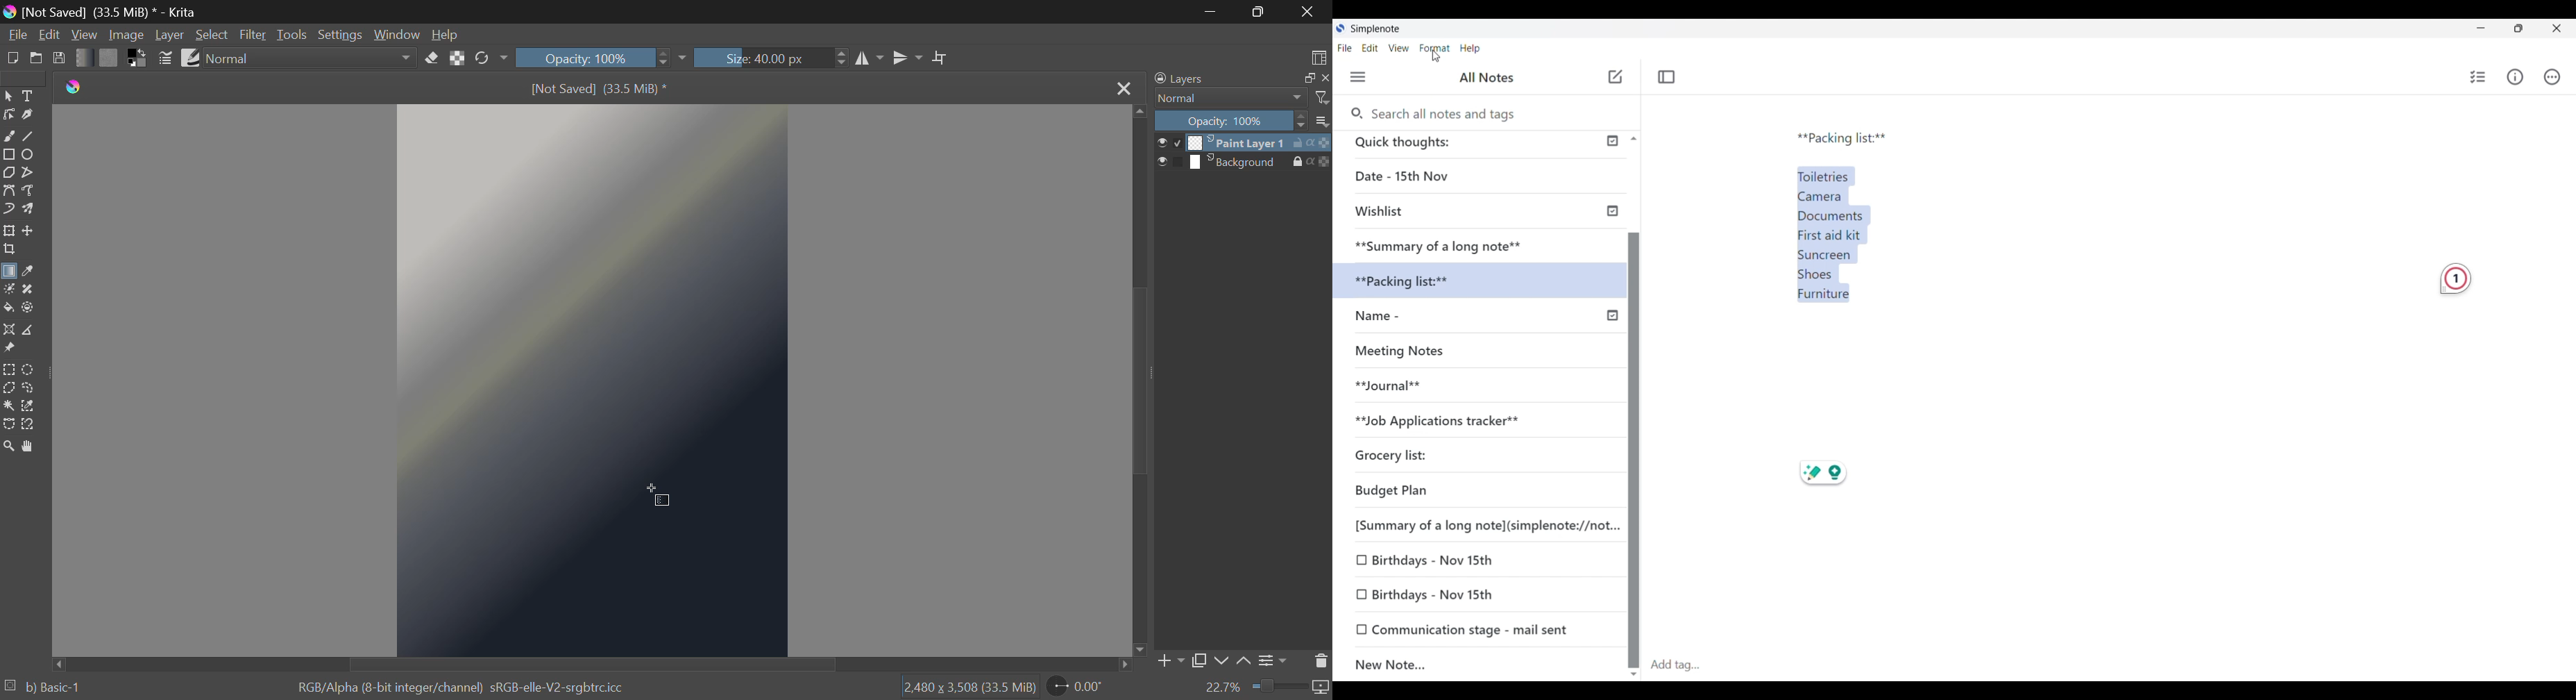 This screenshot has height=700, width=2576. I want to click on Show interface in a smaller tab, so click(2519, 29).